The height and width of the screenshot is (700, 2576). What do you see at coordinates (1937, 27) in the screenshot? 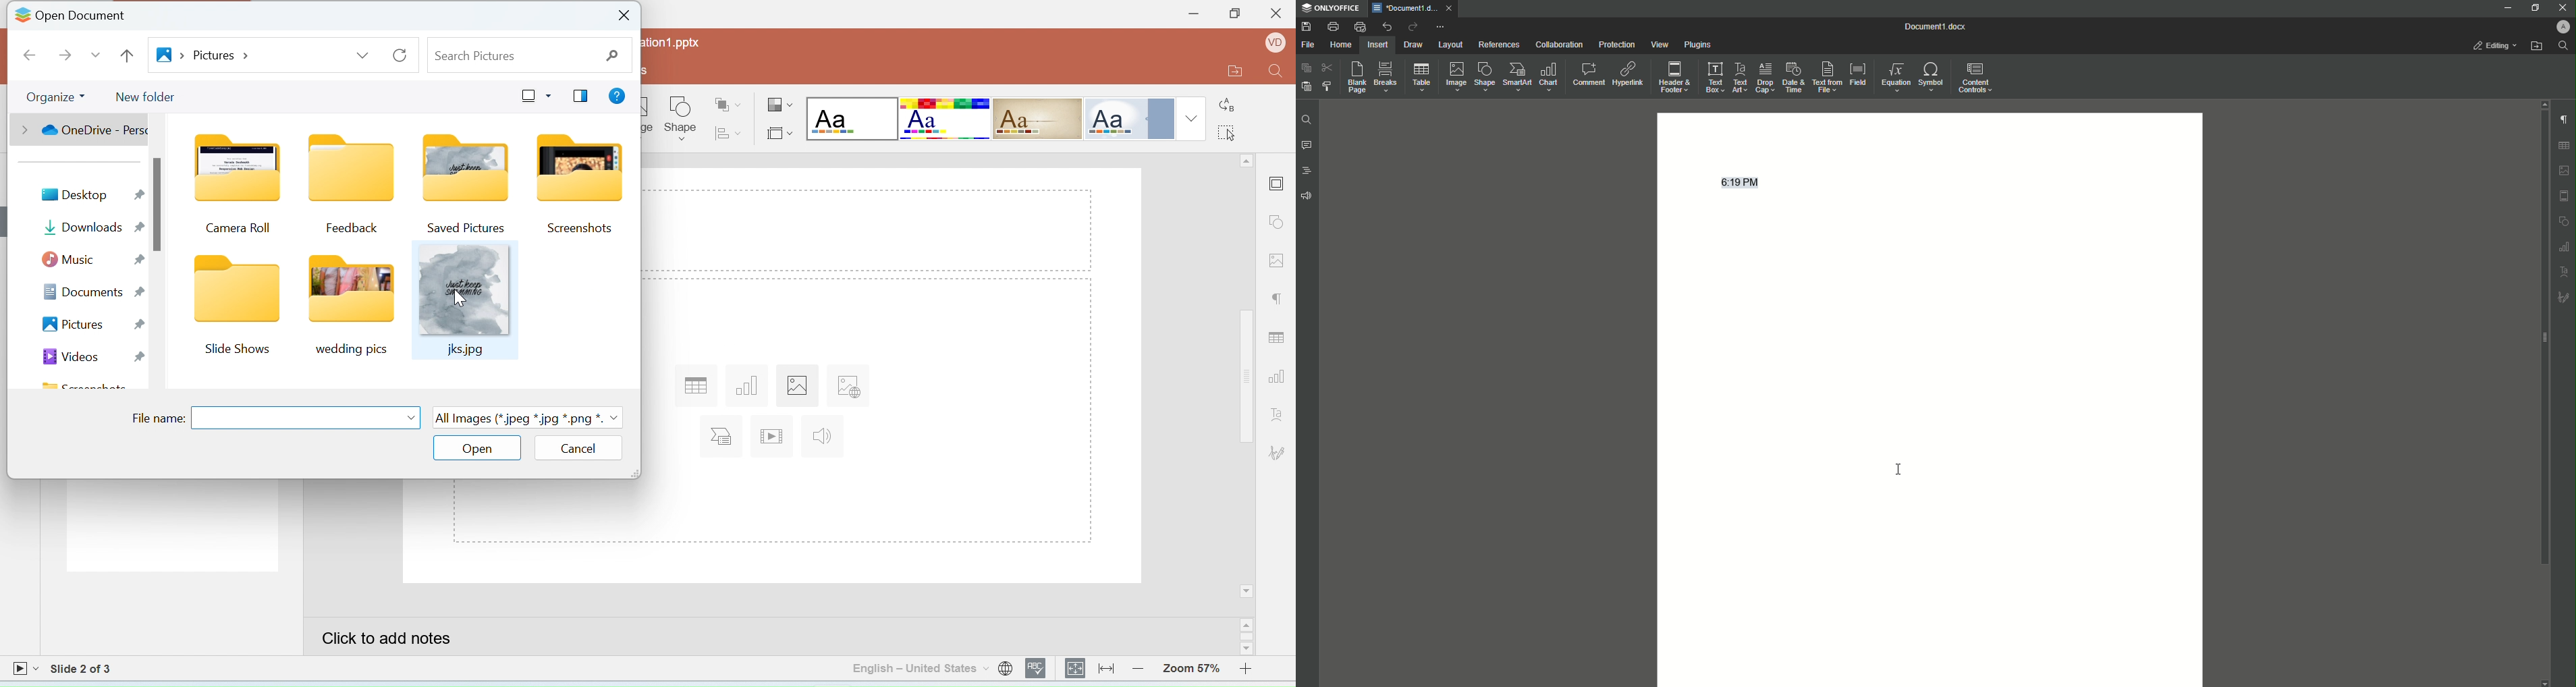
I see `Document1.docx` at bounding box center [1937, 27].